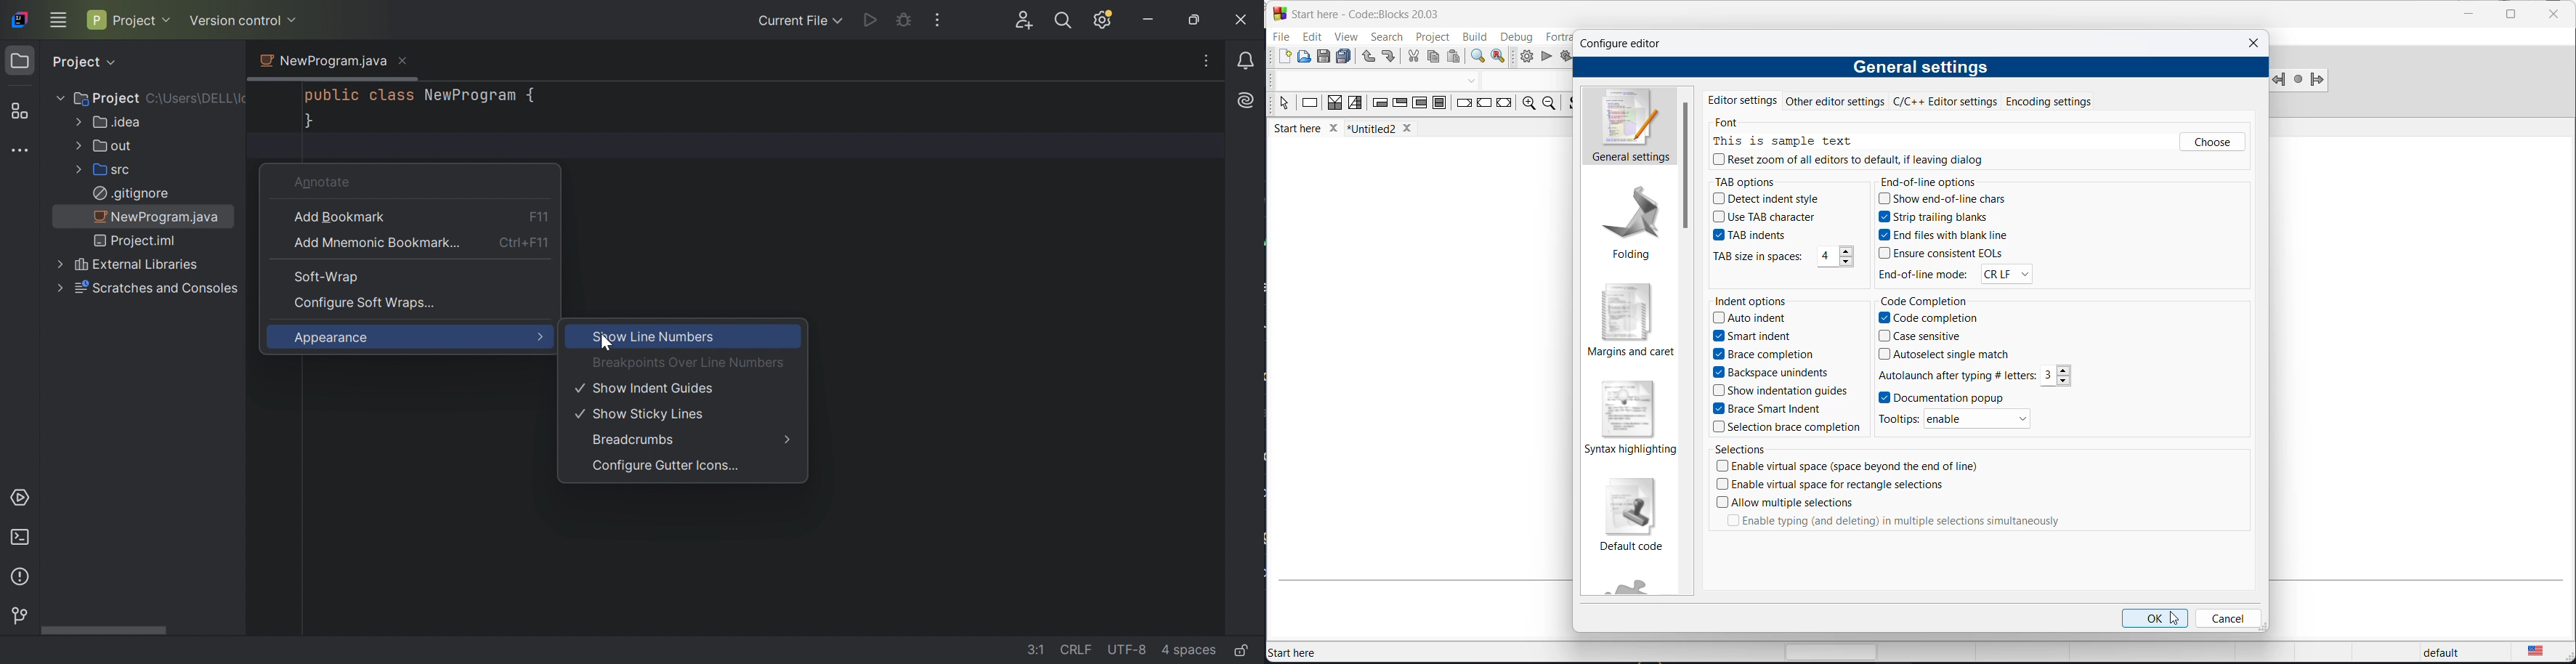 The width and height of the screenshot is (2576, 672). I want to click on zoom in, so click(1527, 105).